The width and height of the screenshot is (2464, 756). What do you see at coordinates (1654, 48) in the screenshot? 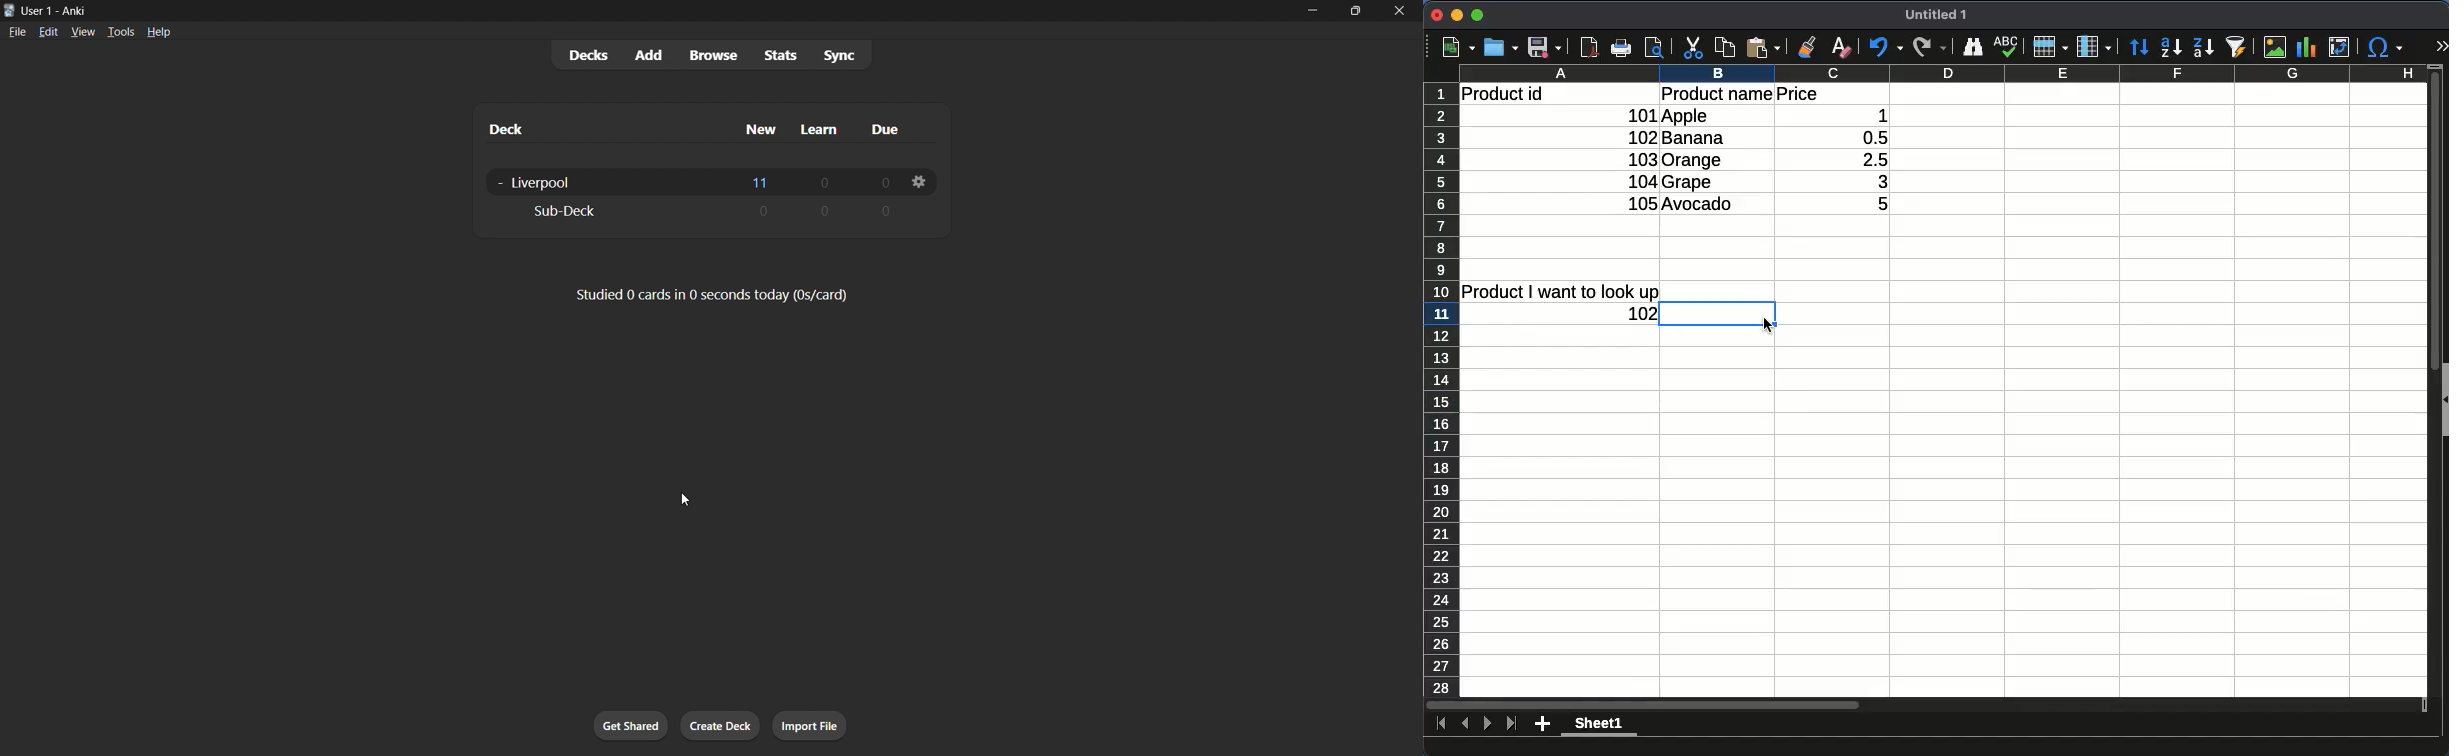
I see `print preview` at bounding box center [1654, 48].